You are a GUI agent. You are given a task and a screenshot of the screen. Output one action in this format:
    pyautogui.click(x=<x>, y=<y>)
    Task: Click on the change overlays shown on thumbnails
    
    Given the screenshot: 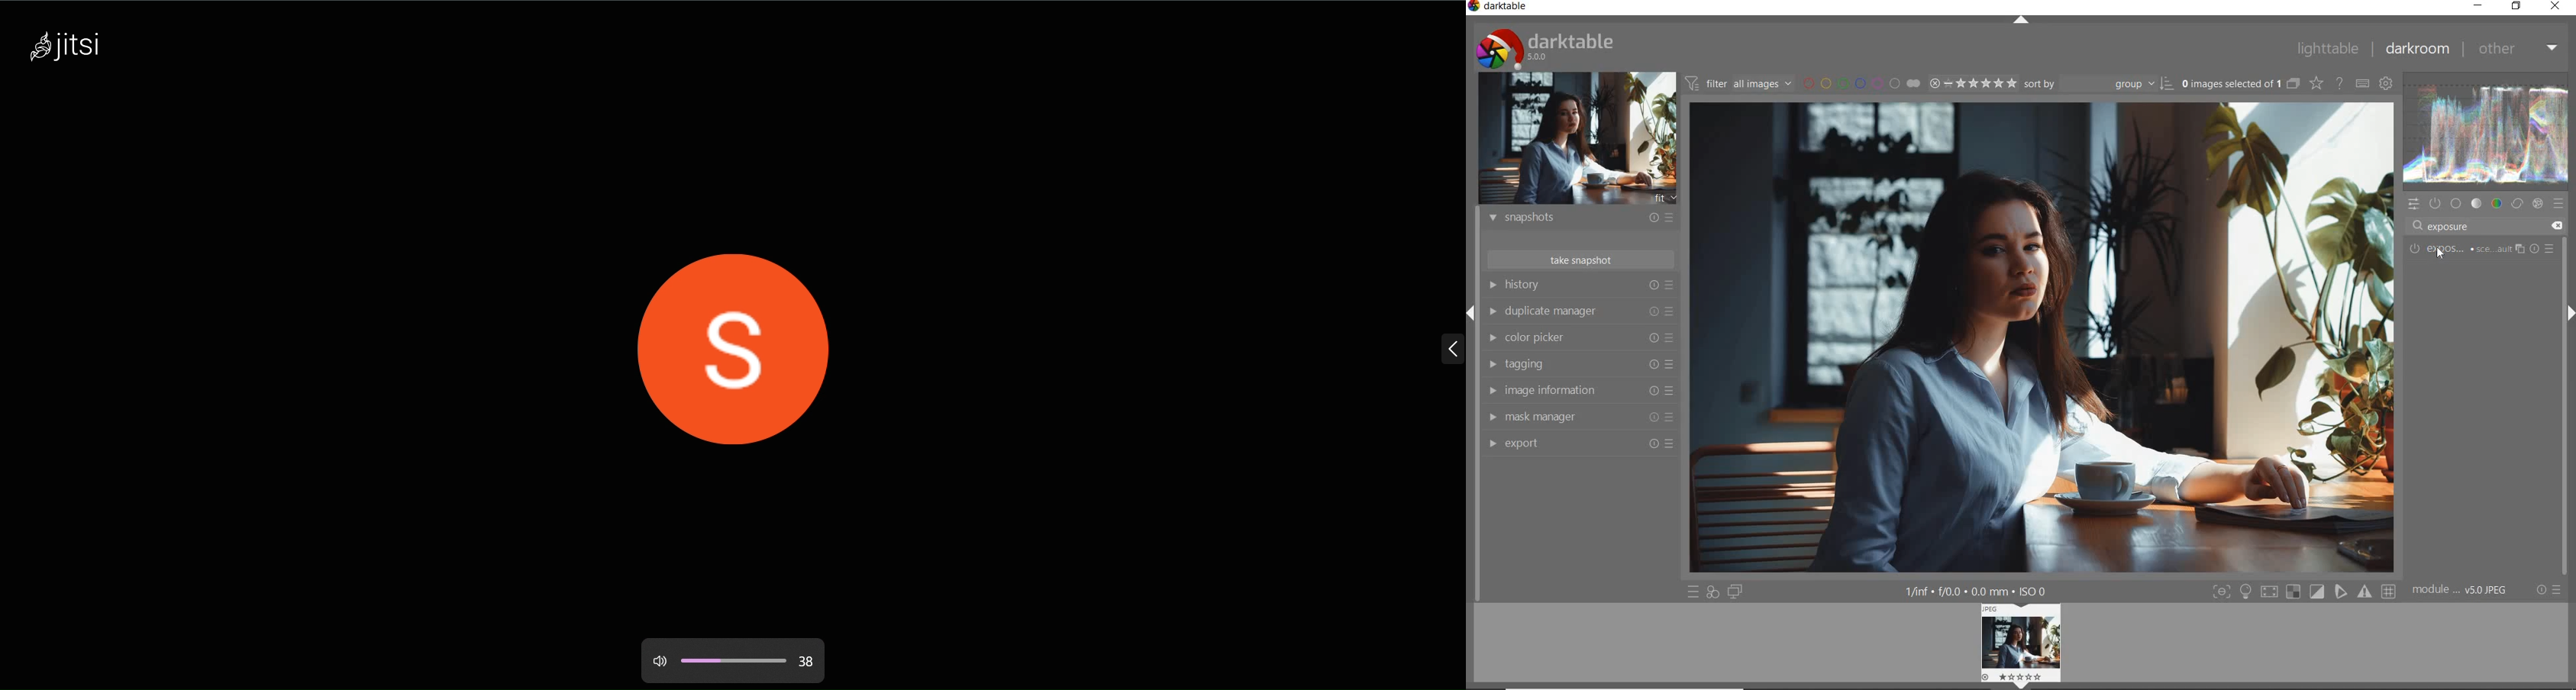 What is the action you would take?
    pyautogui.click(x=2316, y=83)
    